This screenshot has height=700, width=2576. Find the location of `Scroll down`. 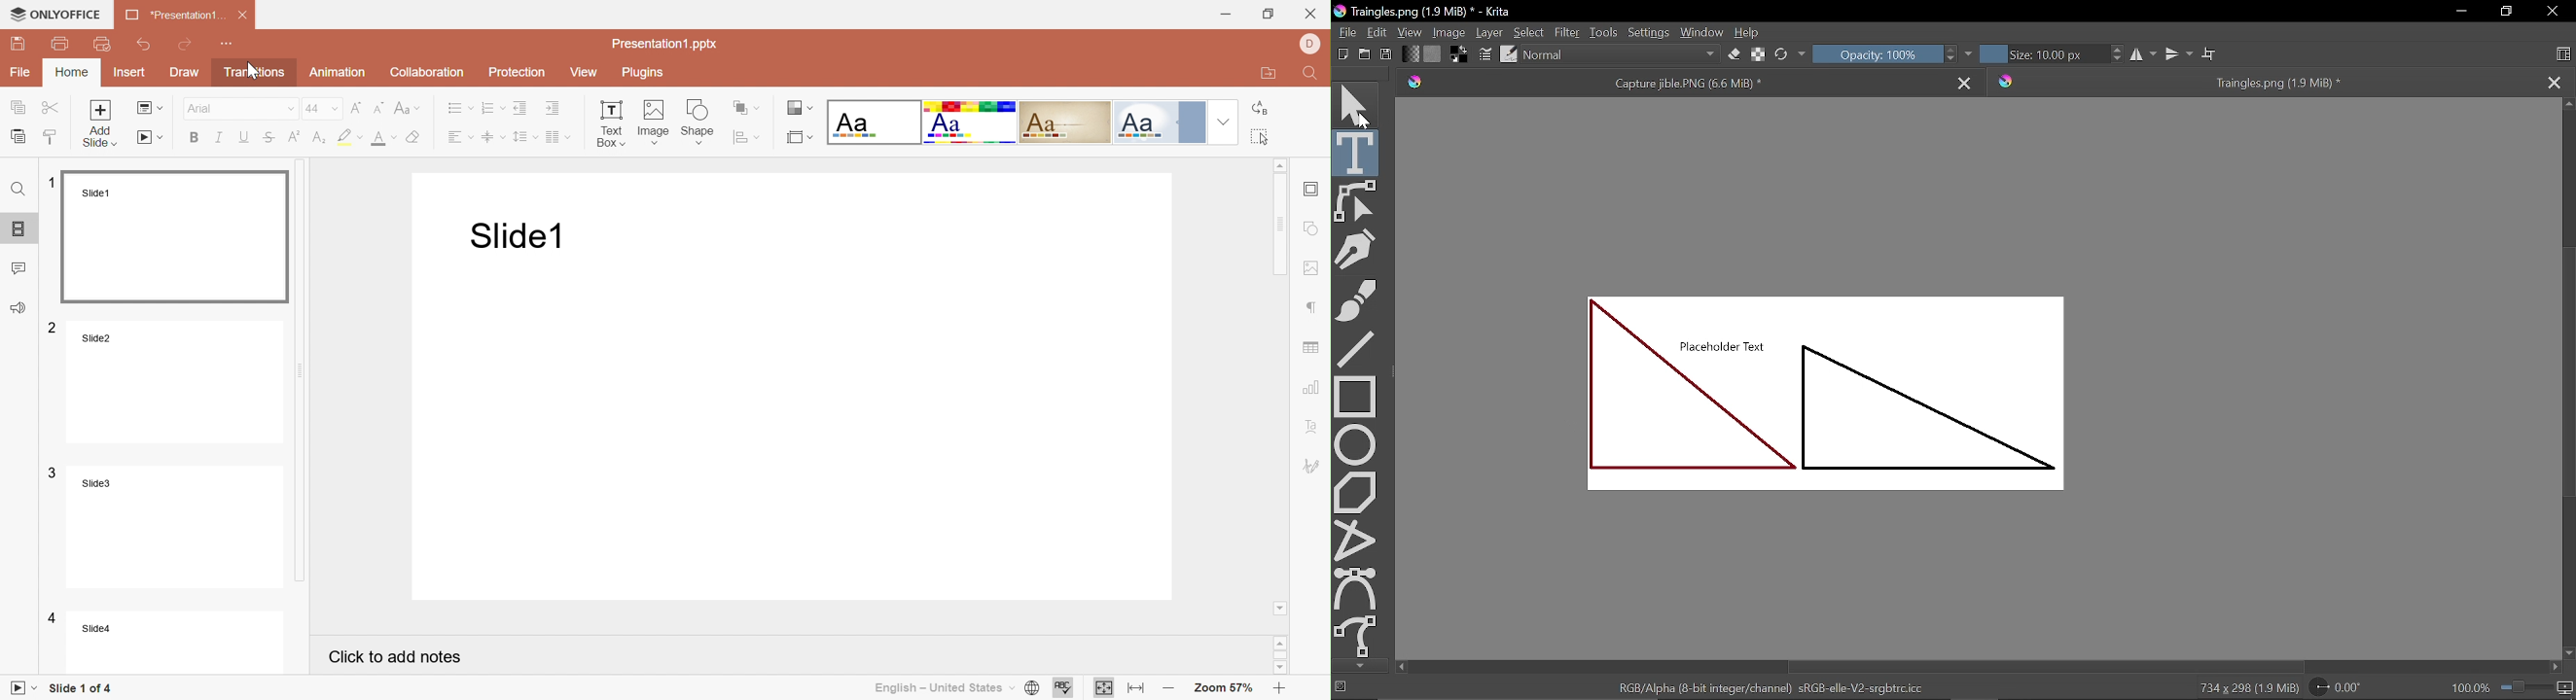

Scroll down is located at coordinates (1282, 669).